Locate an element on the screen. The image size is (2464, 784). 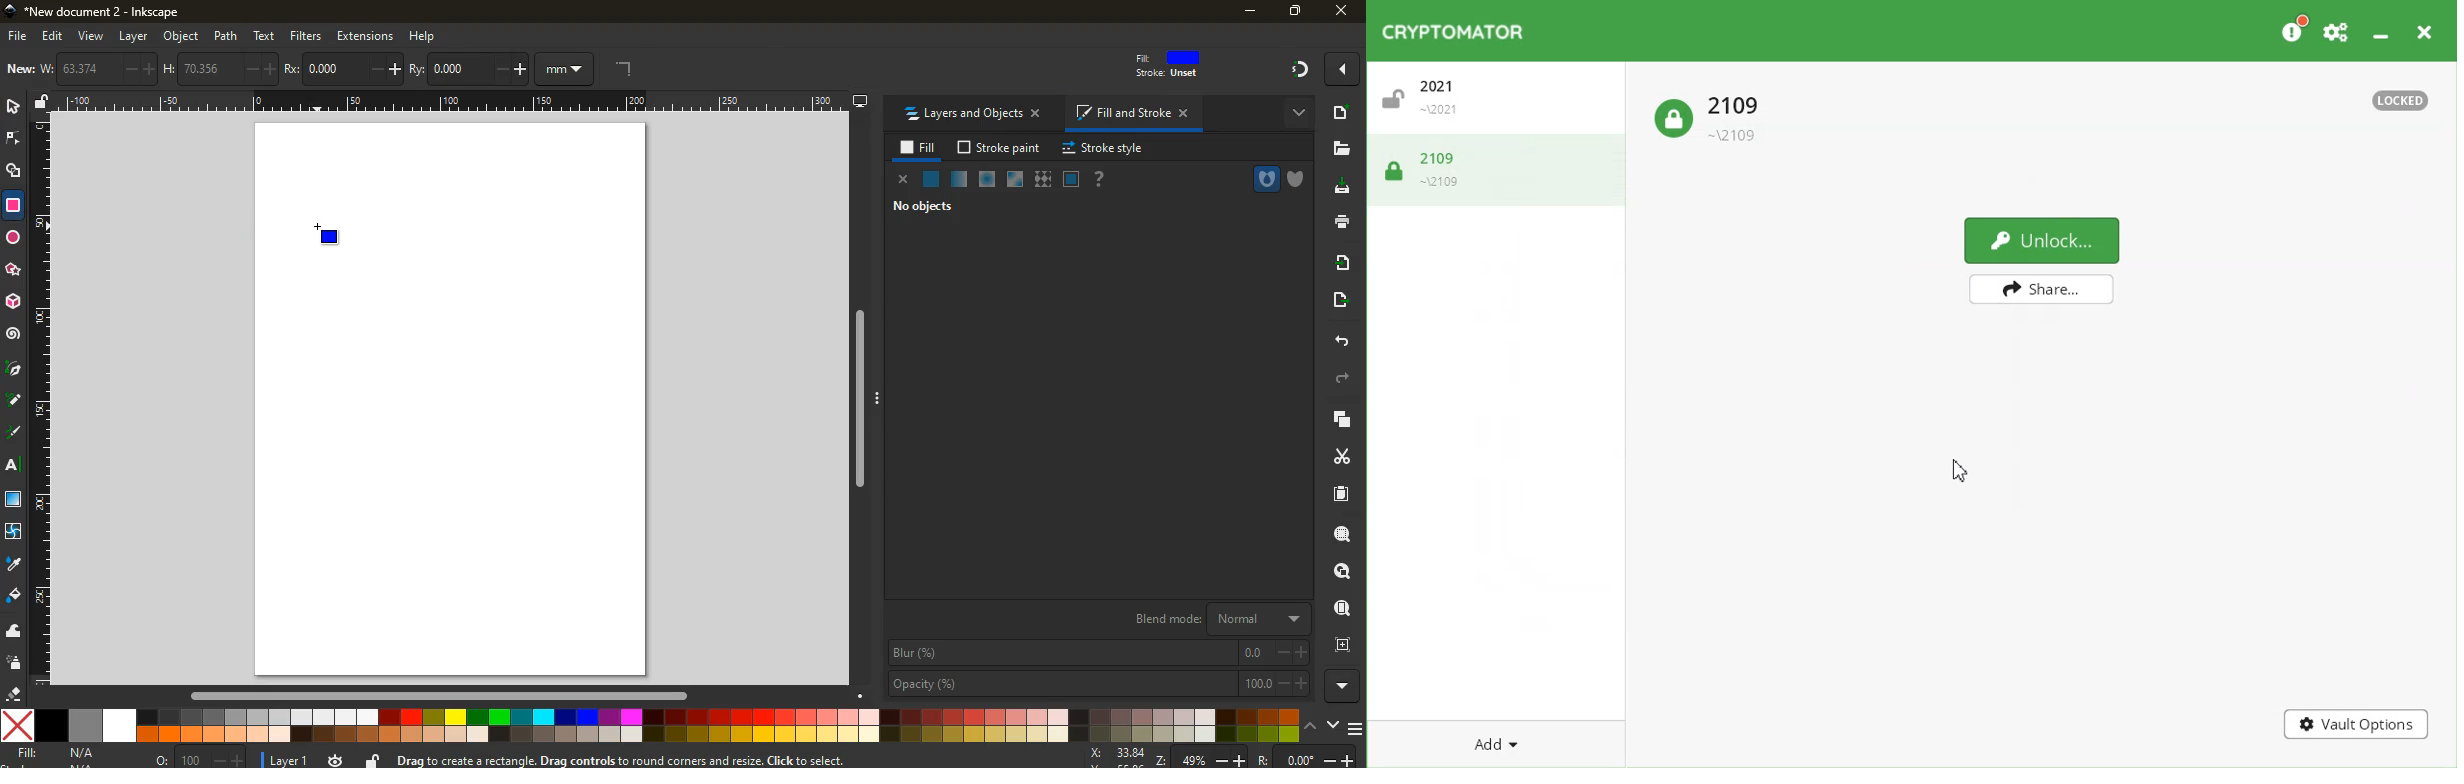
look is located at coordinates (1342, 570).